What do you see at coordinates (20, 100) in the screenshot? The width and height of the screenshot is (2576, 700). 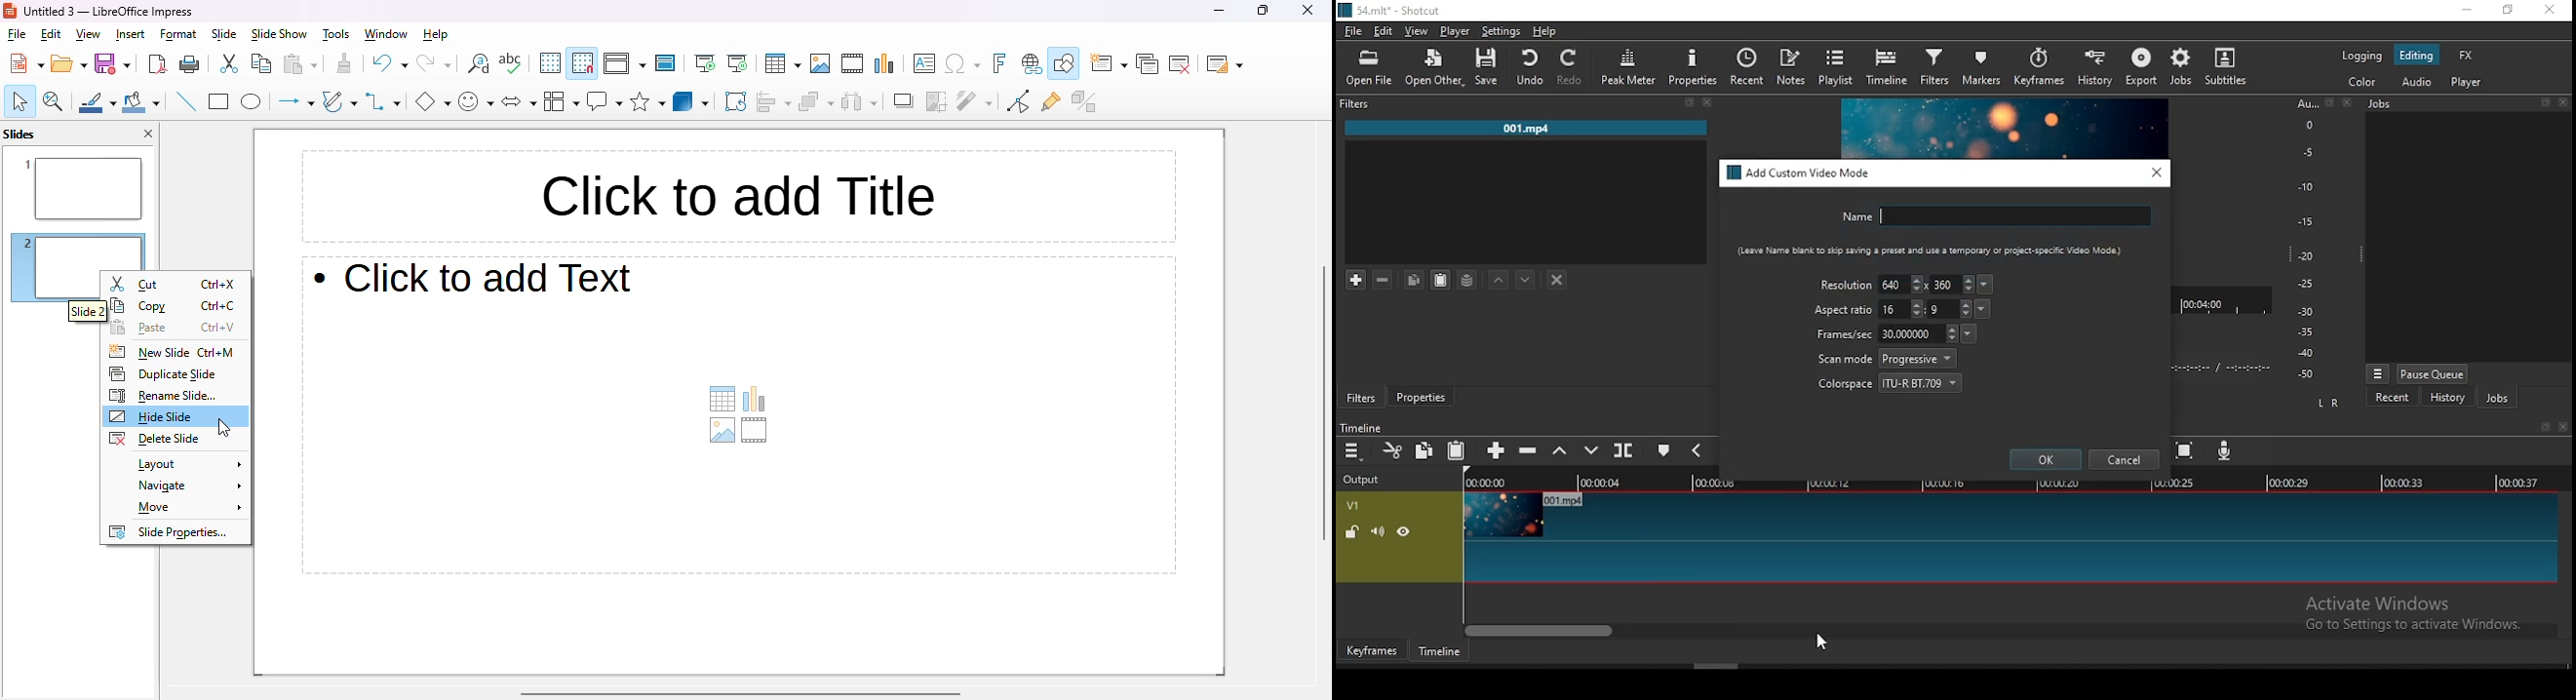 I see `select` at bounding box center [20, 100].